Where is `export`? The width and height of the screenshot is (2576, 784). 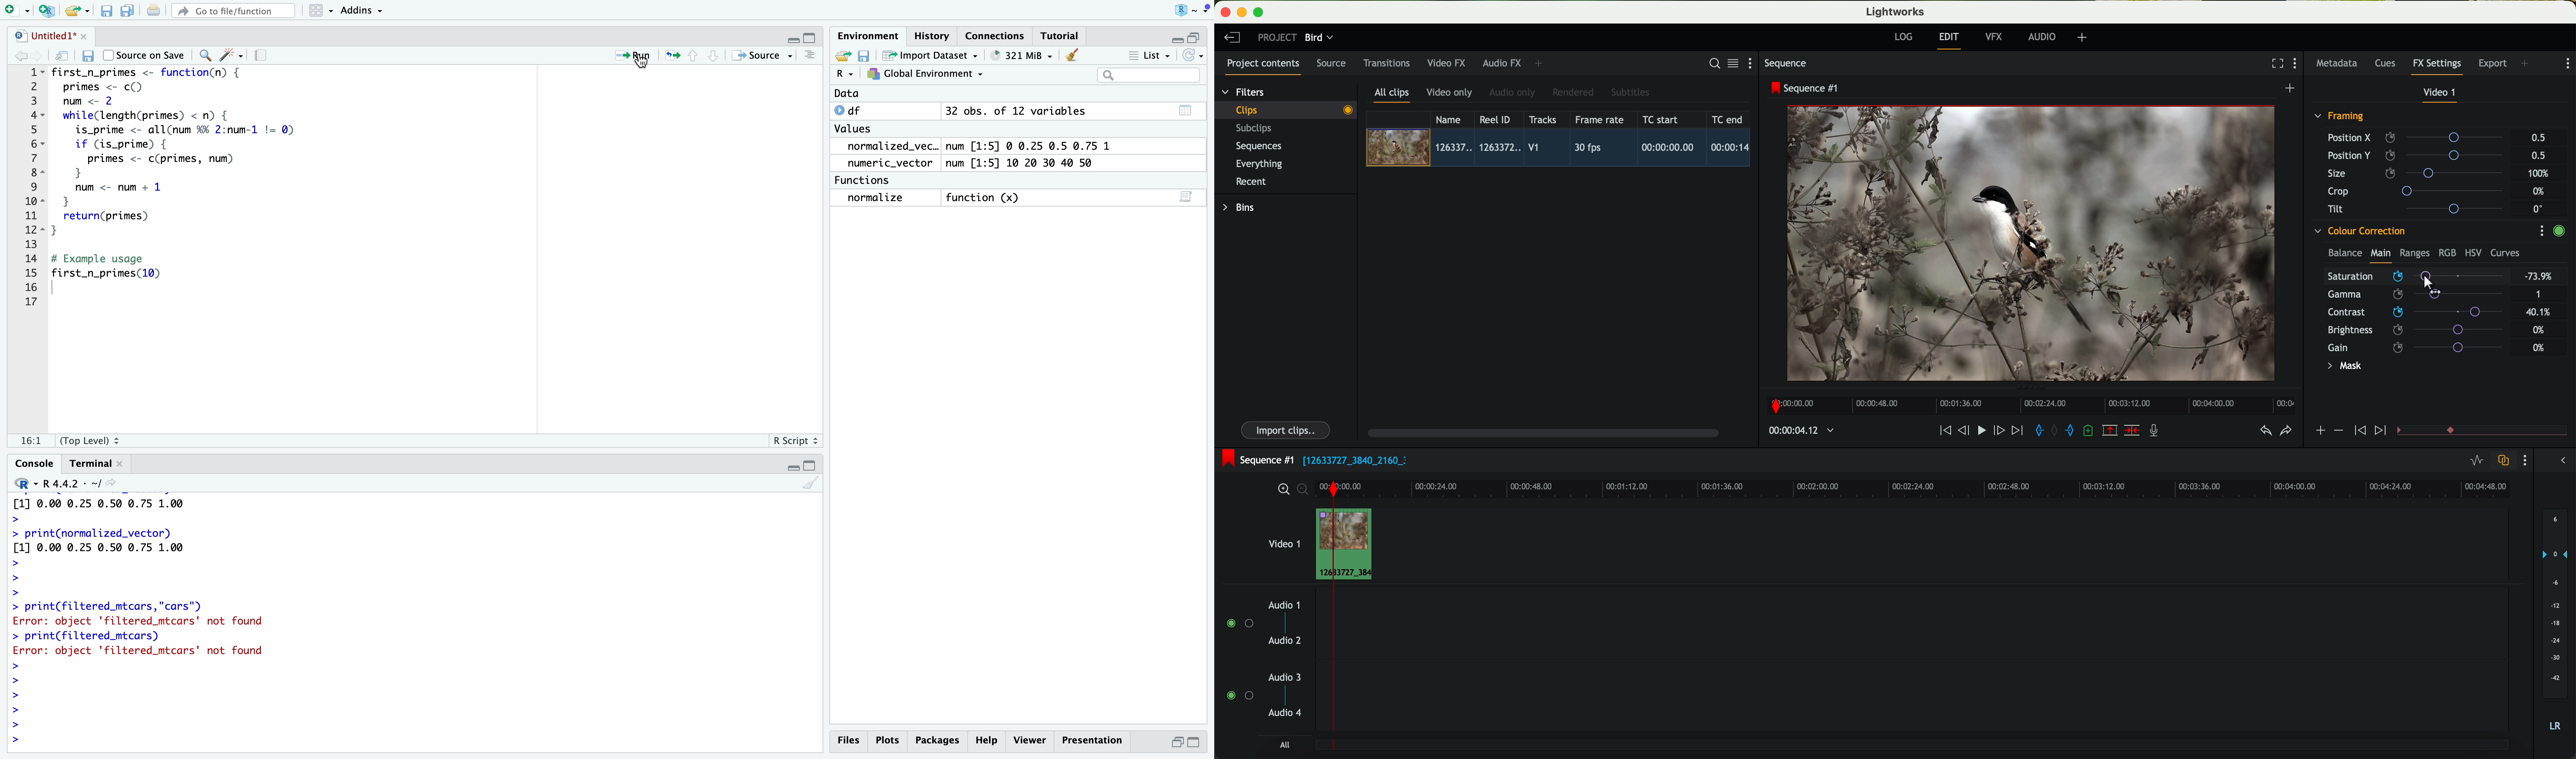 export is located at coordinates (2494, 64).